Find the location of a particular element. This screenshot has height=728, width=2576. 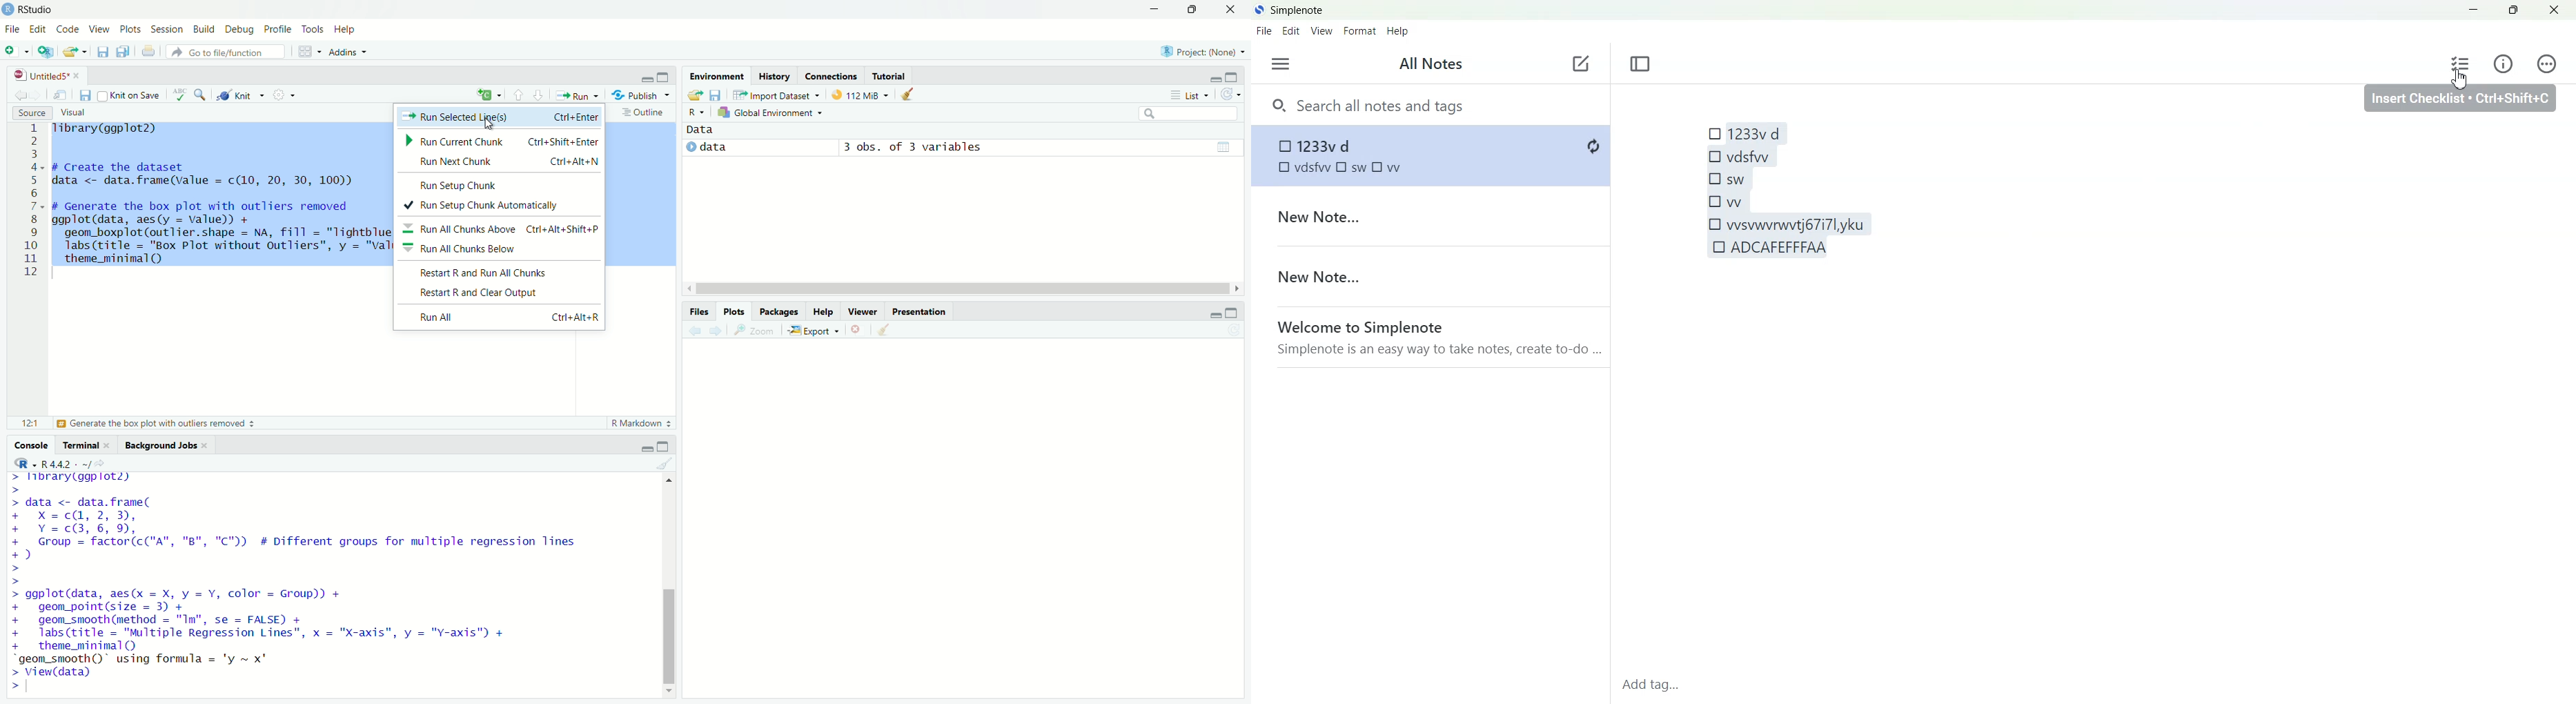

copy is located at coordinates (124, 52).